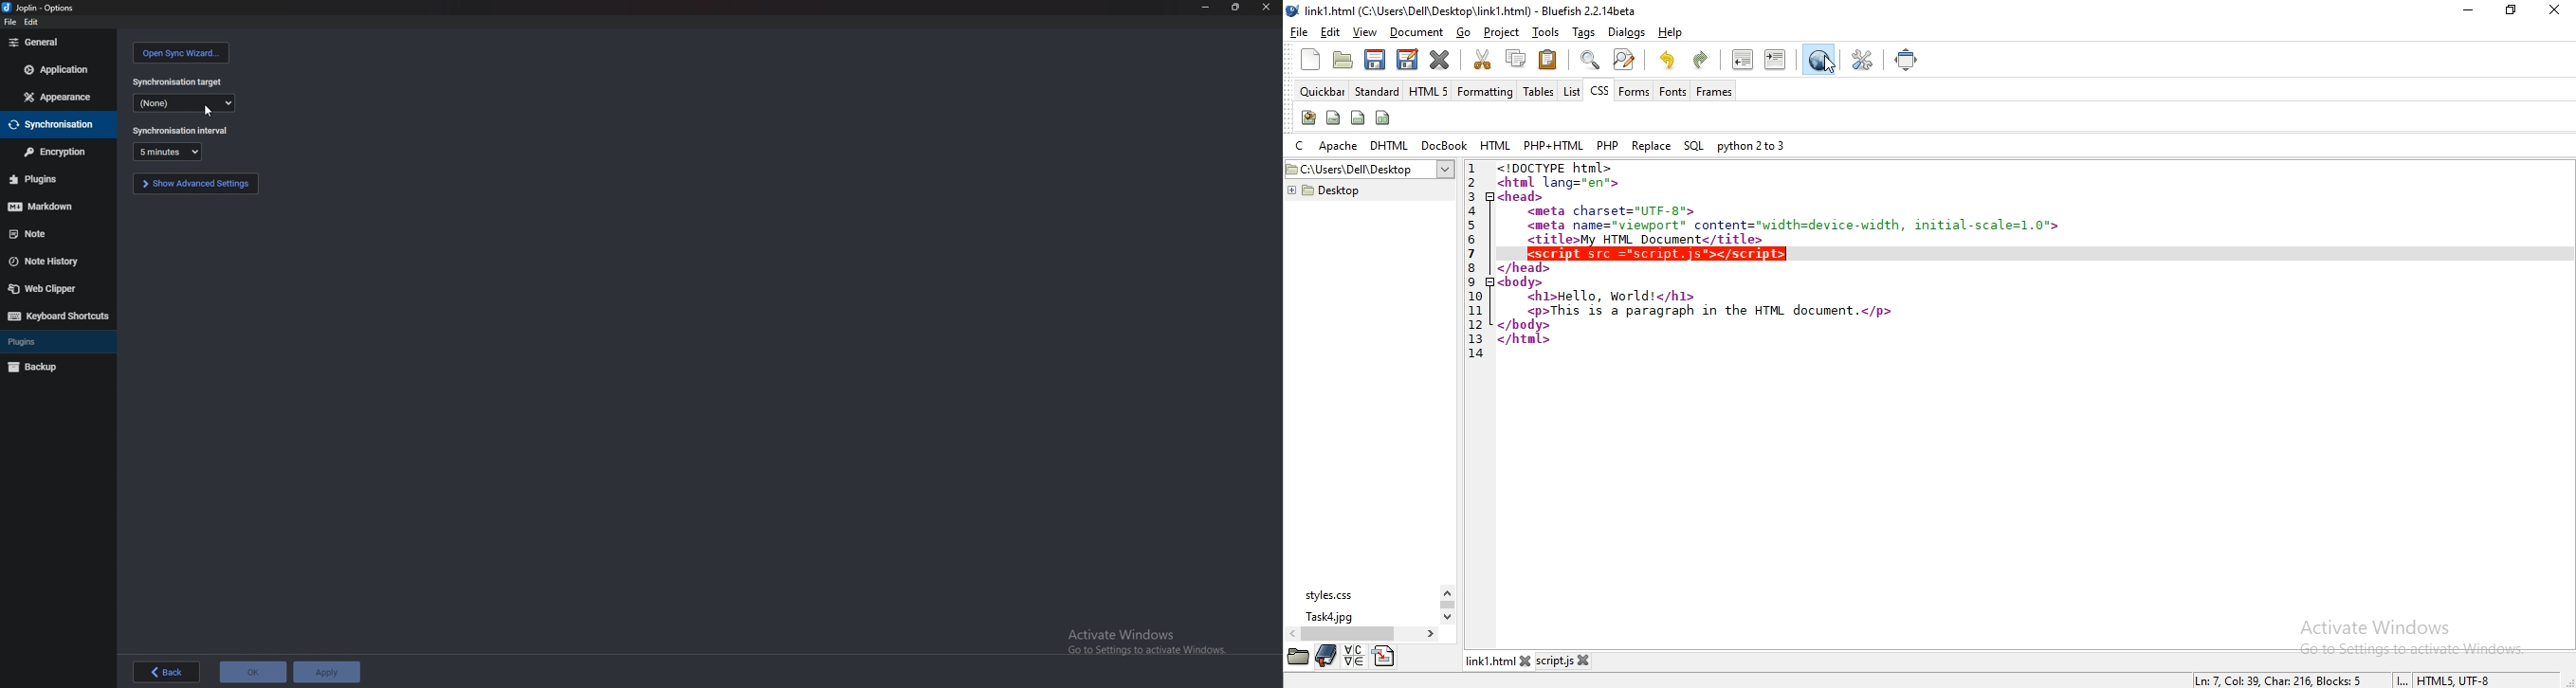 The width and height of the screenshot is (2576, 700). Describe the element at coordinates (1775, 60) in the screenshot. I see `indent ` at that location.